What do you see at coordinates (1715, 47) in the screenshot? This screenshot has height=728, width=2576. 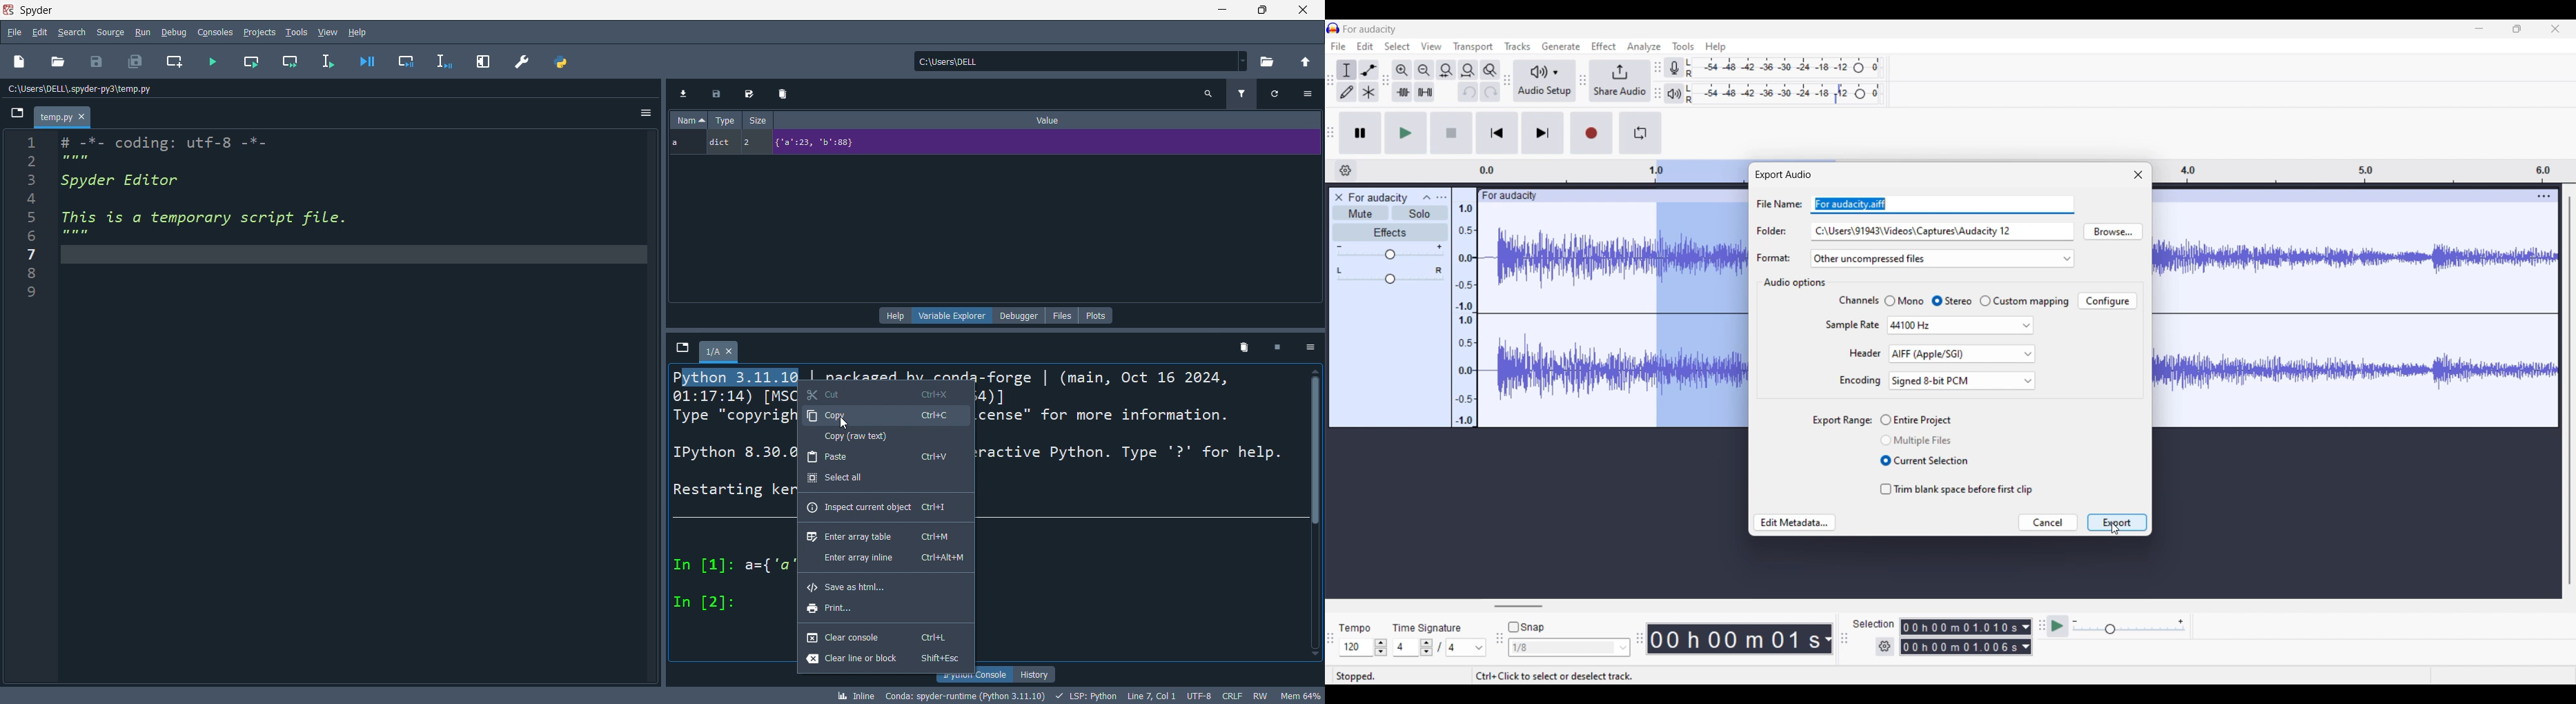 I see `Help menu` at bounding box center [1715, 47].